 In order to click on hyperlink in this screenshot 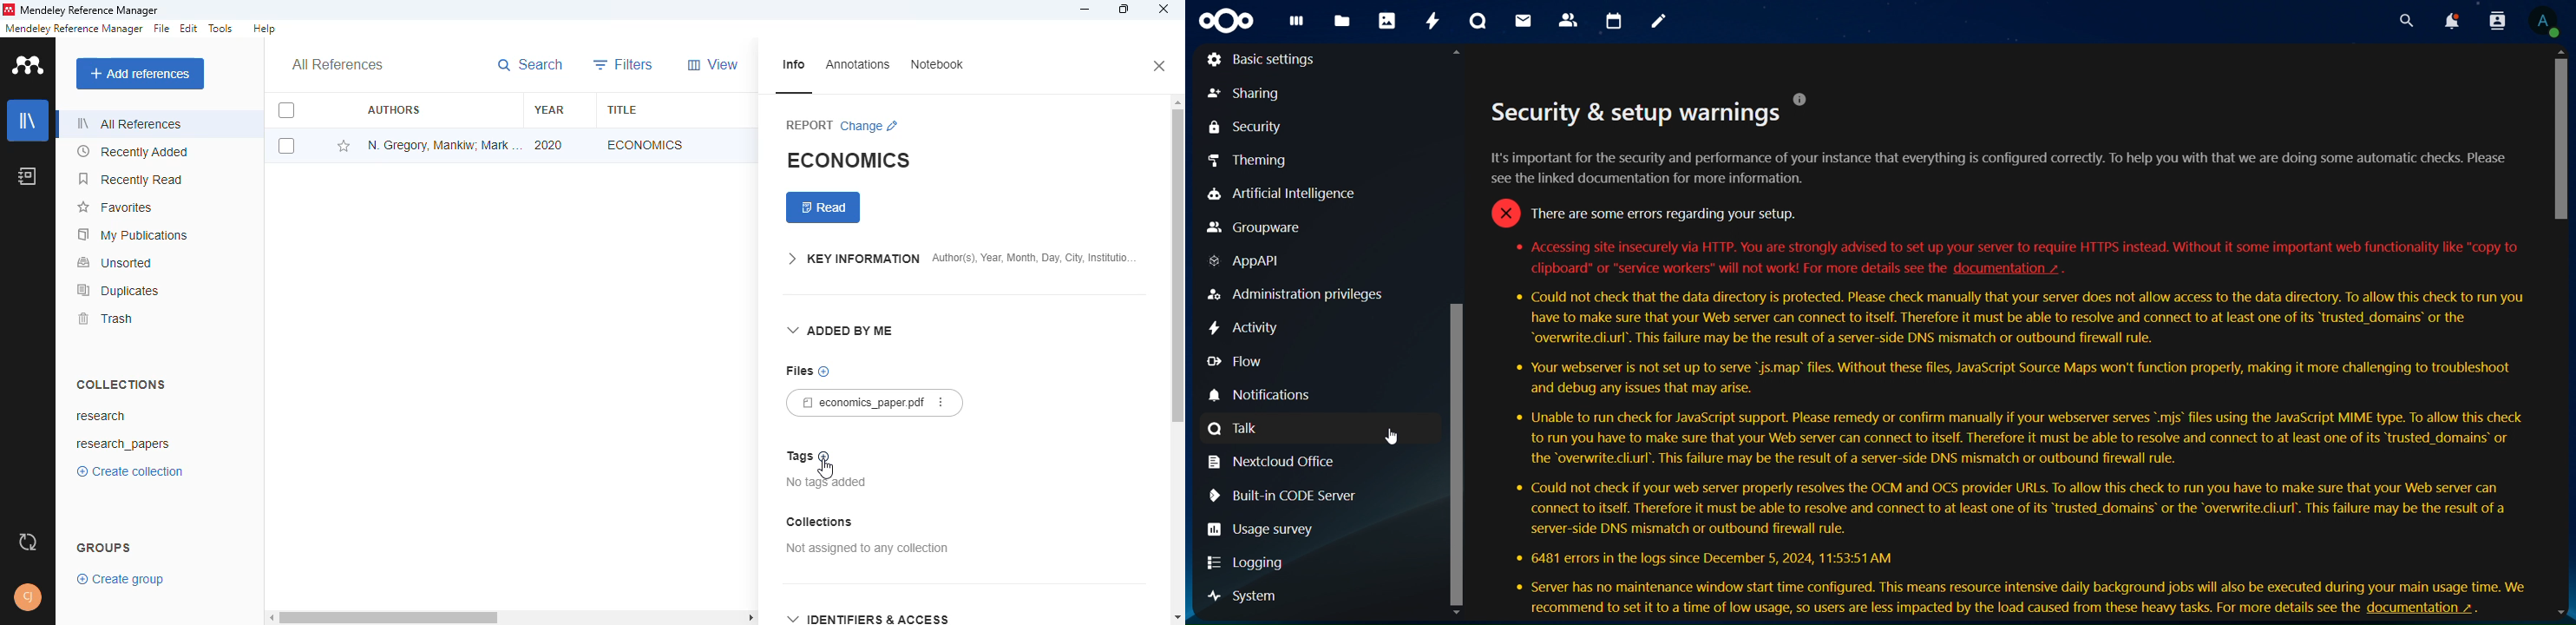, I will do `click(2019, 267)`.